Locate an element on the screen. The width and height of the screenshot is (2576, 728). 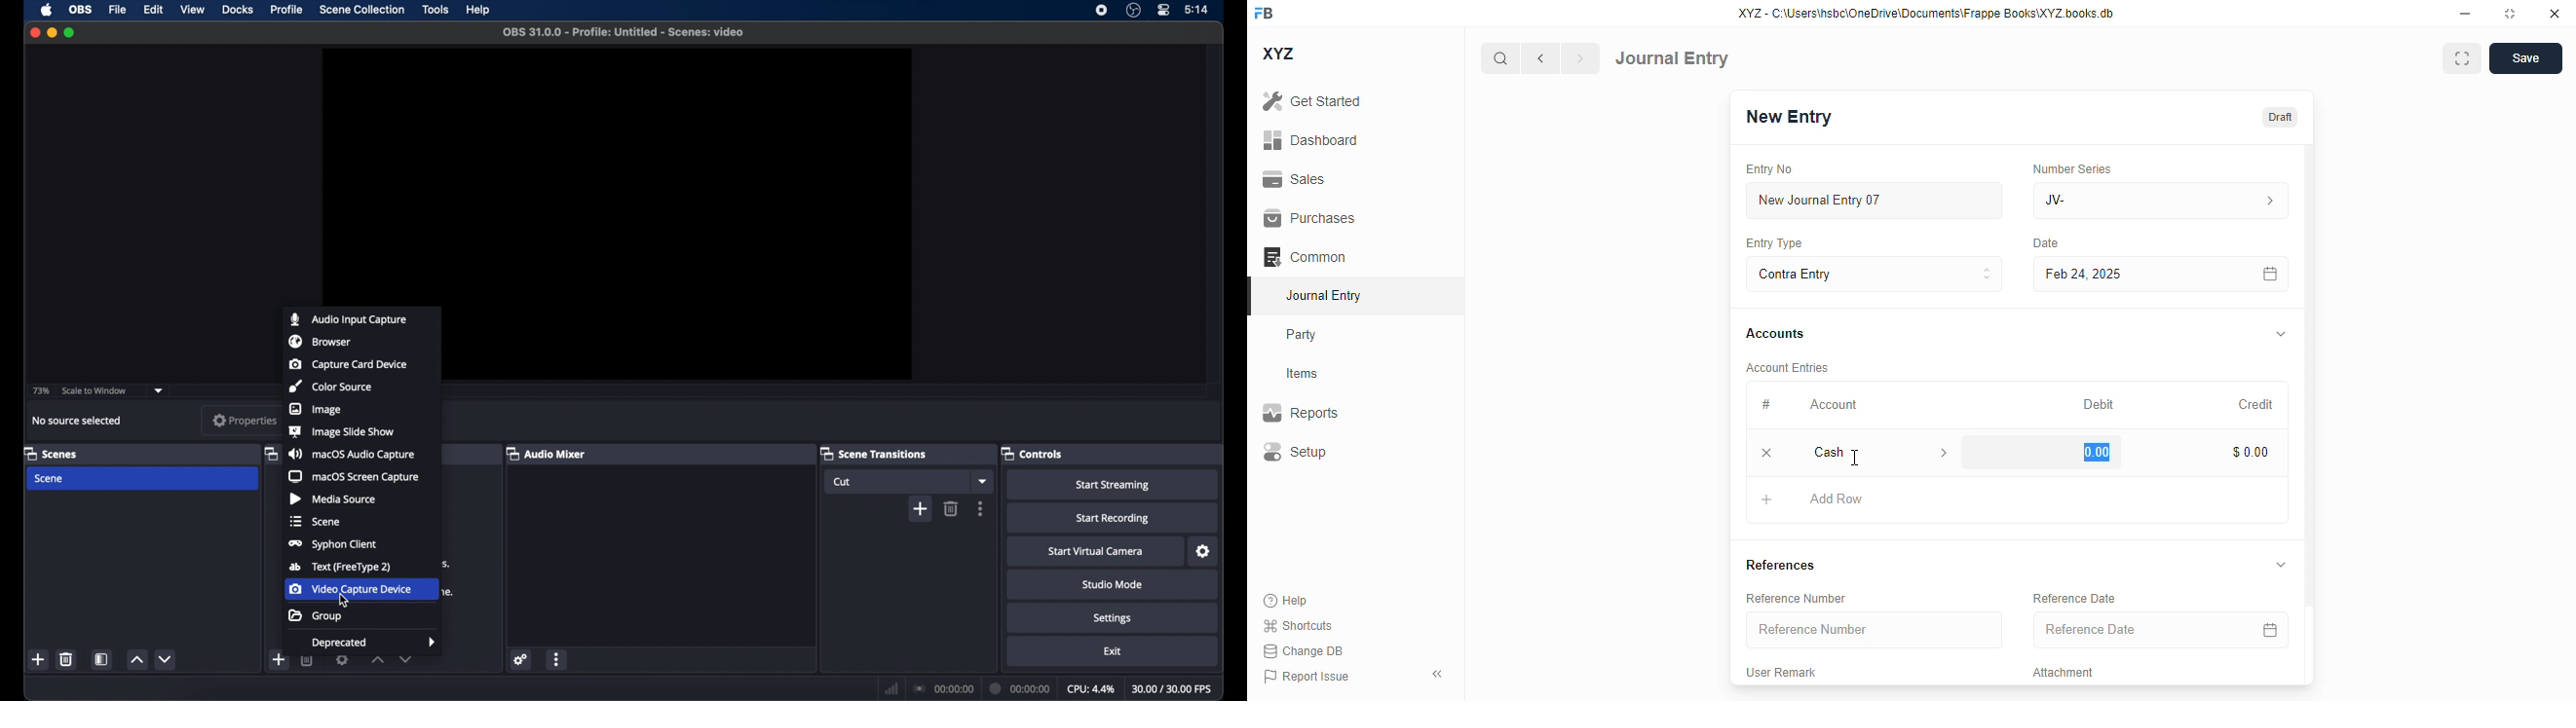
common is located at coordinates (1305, 256).